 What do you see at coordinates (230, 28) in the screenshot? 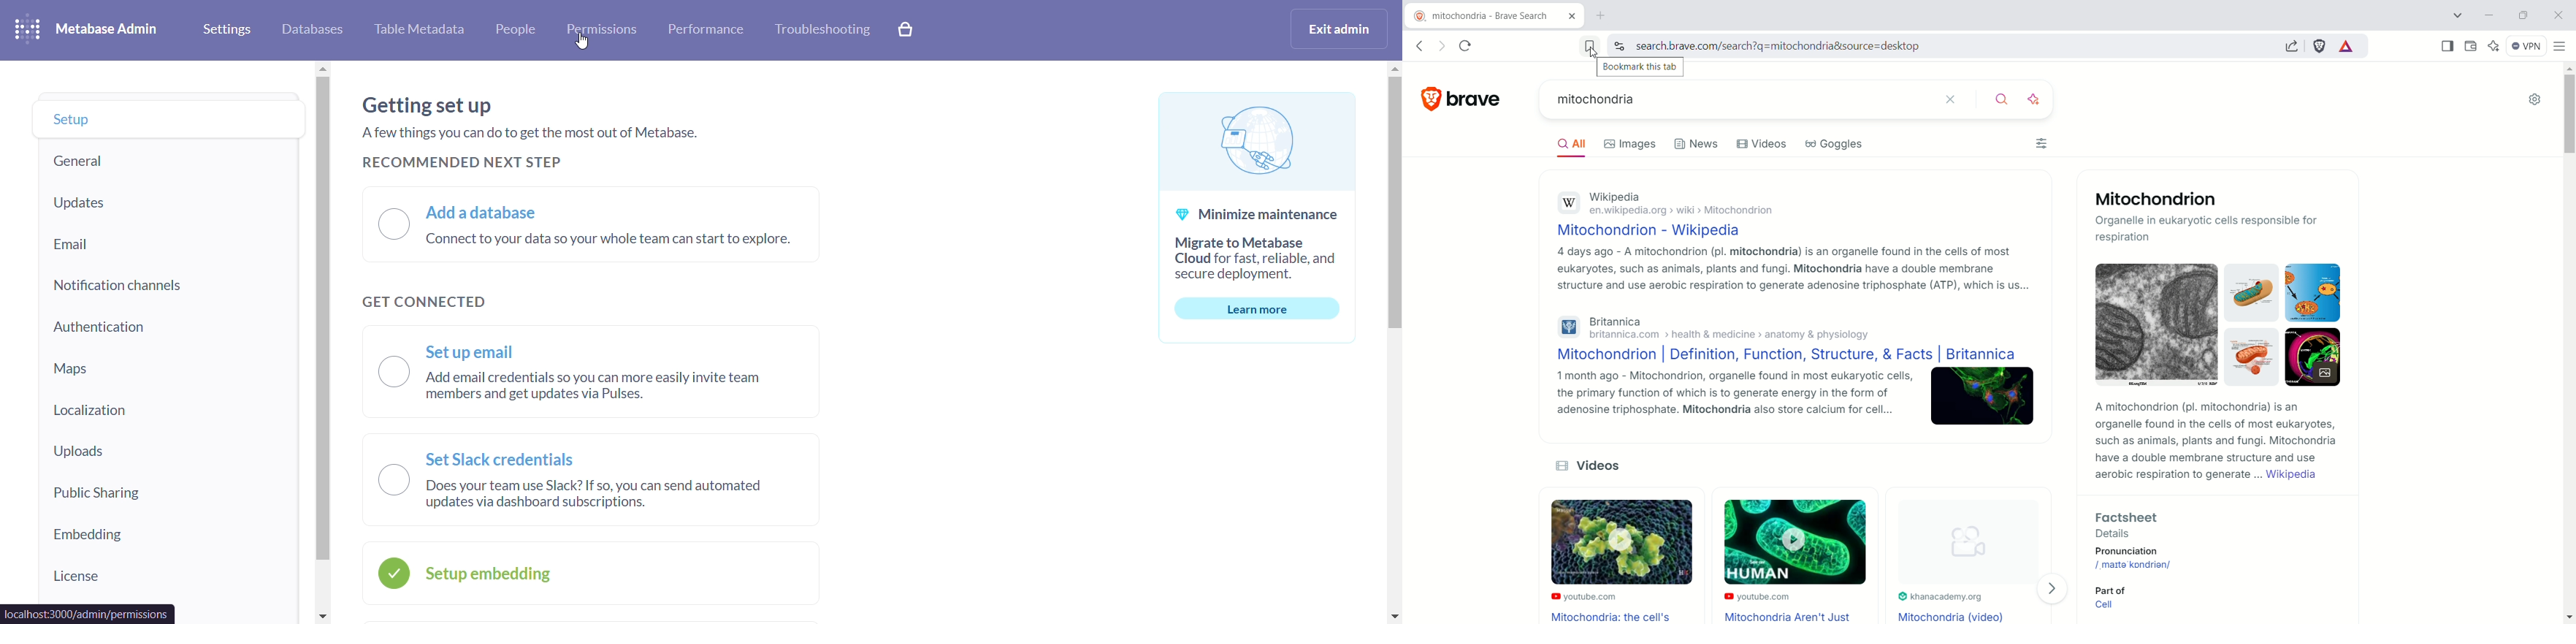
I see `settings` at bounding box center [230, 28].